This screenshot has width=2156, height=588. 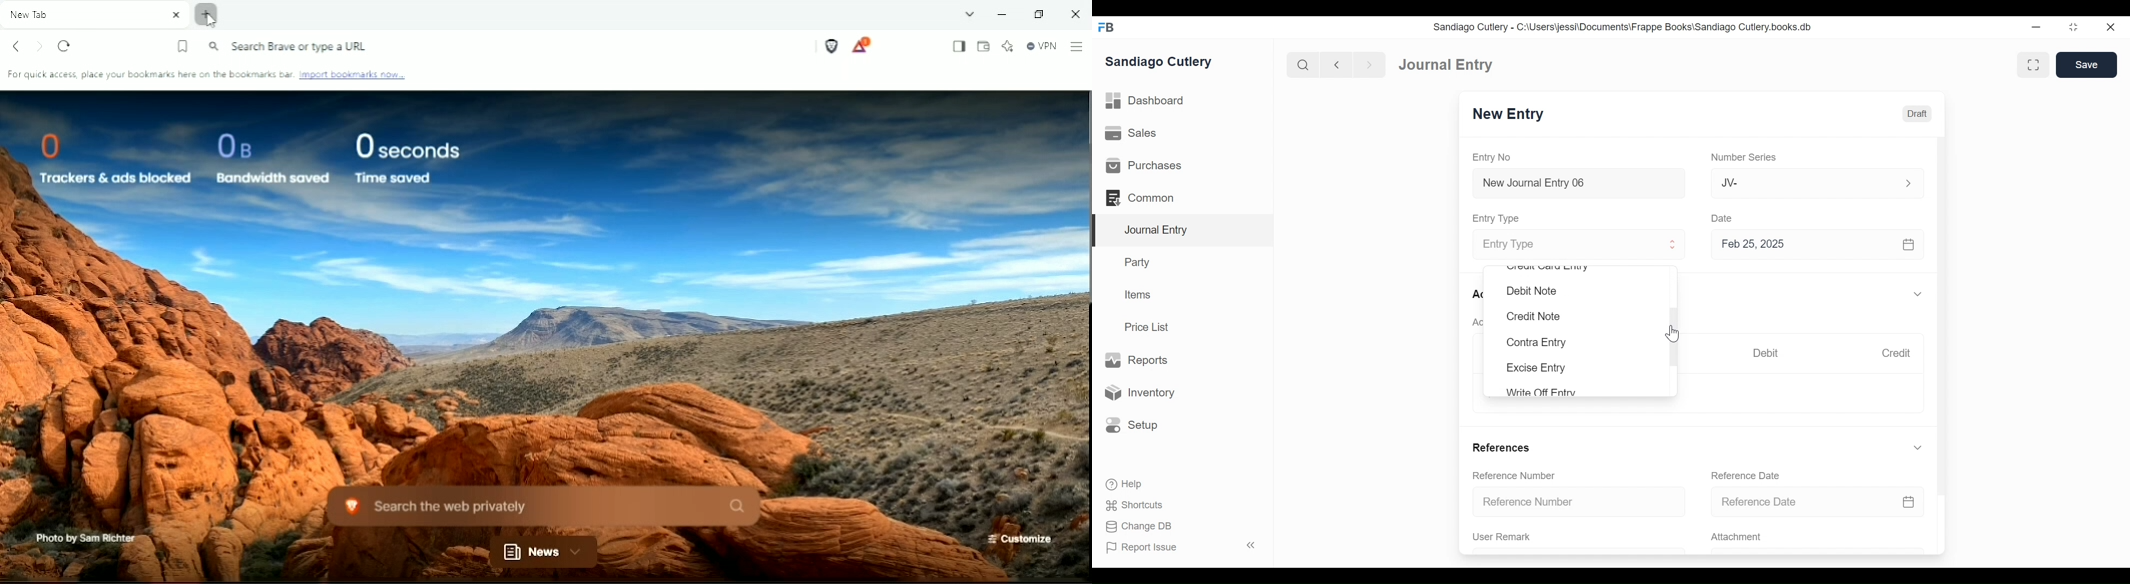 I want to click on 0 seconds Time saved, so click(x=406, y=159).